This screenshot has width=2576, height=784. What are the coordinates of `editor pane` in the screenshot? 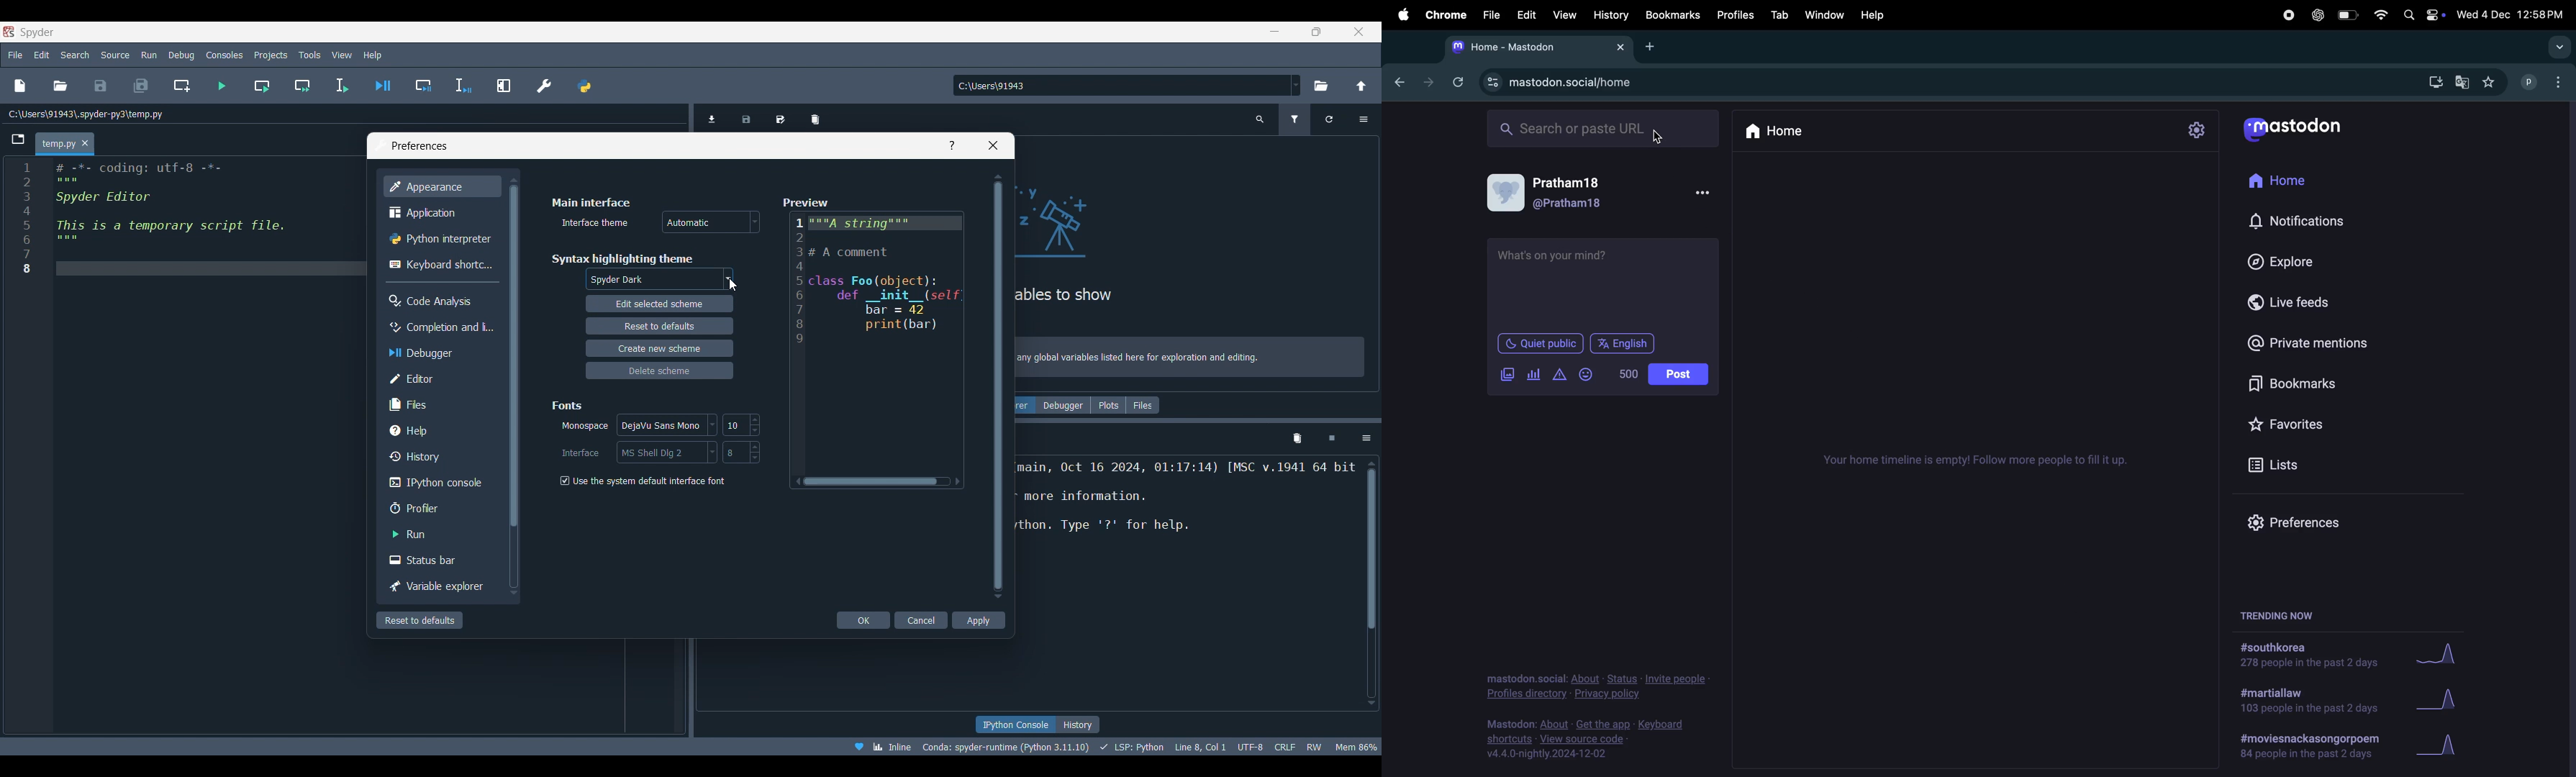 It's located at (190, 220).